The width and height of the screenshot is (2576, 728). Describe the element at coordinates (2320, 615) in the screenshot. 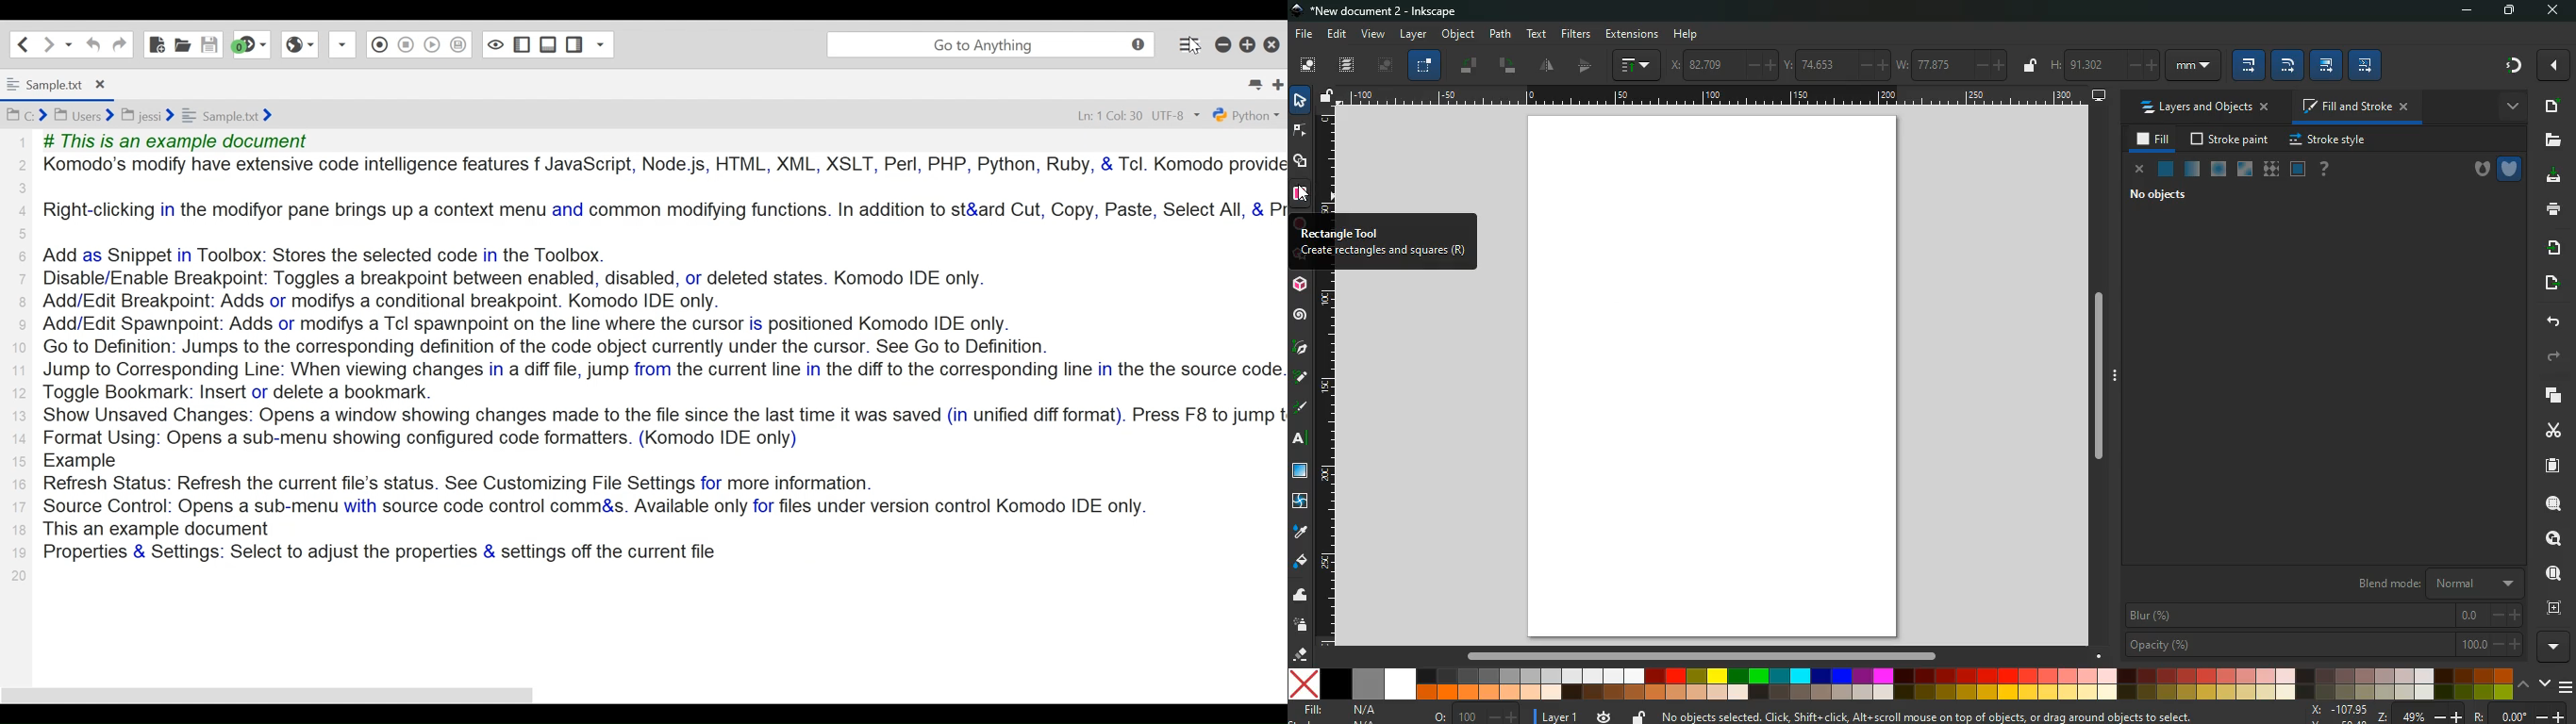

I see `blur` at that location.